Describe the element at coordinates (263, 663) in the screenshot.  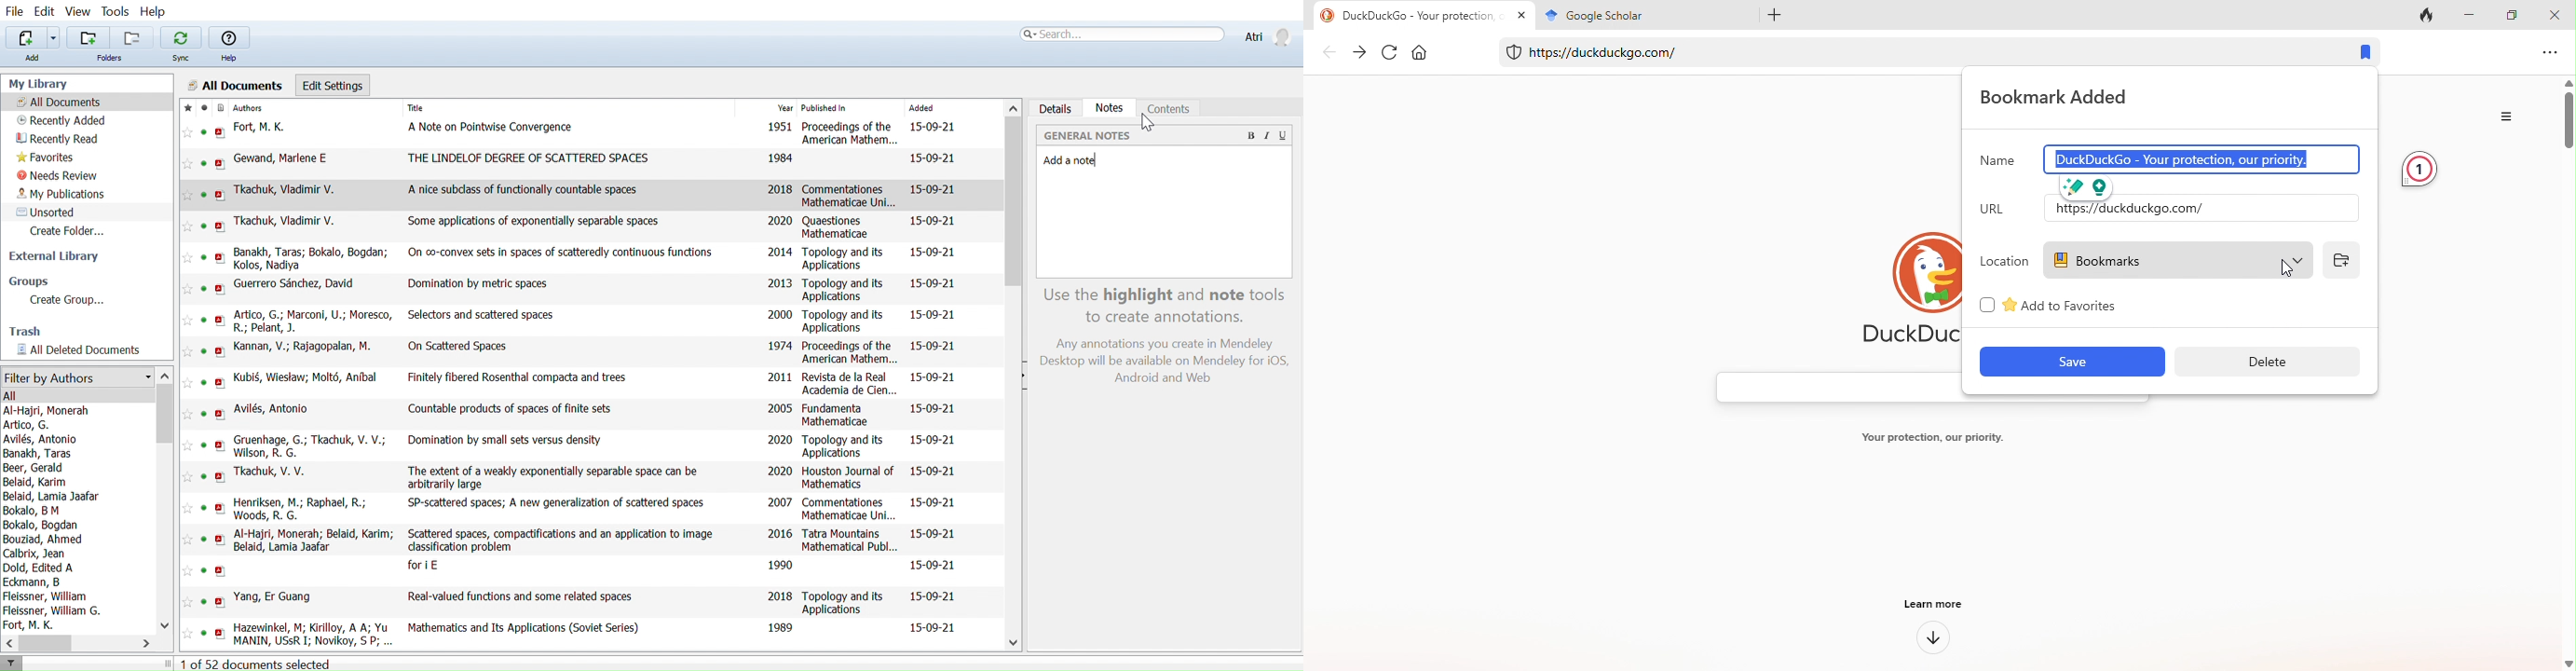
I see `1 of 52 documents selected` at that location.